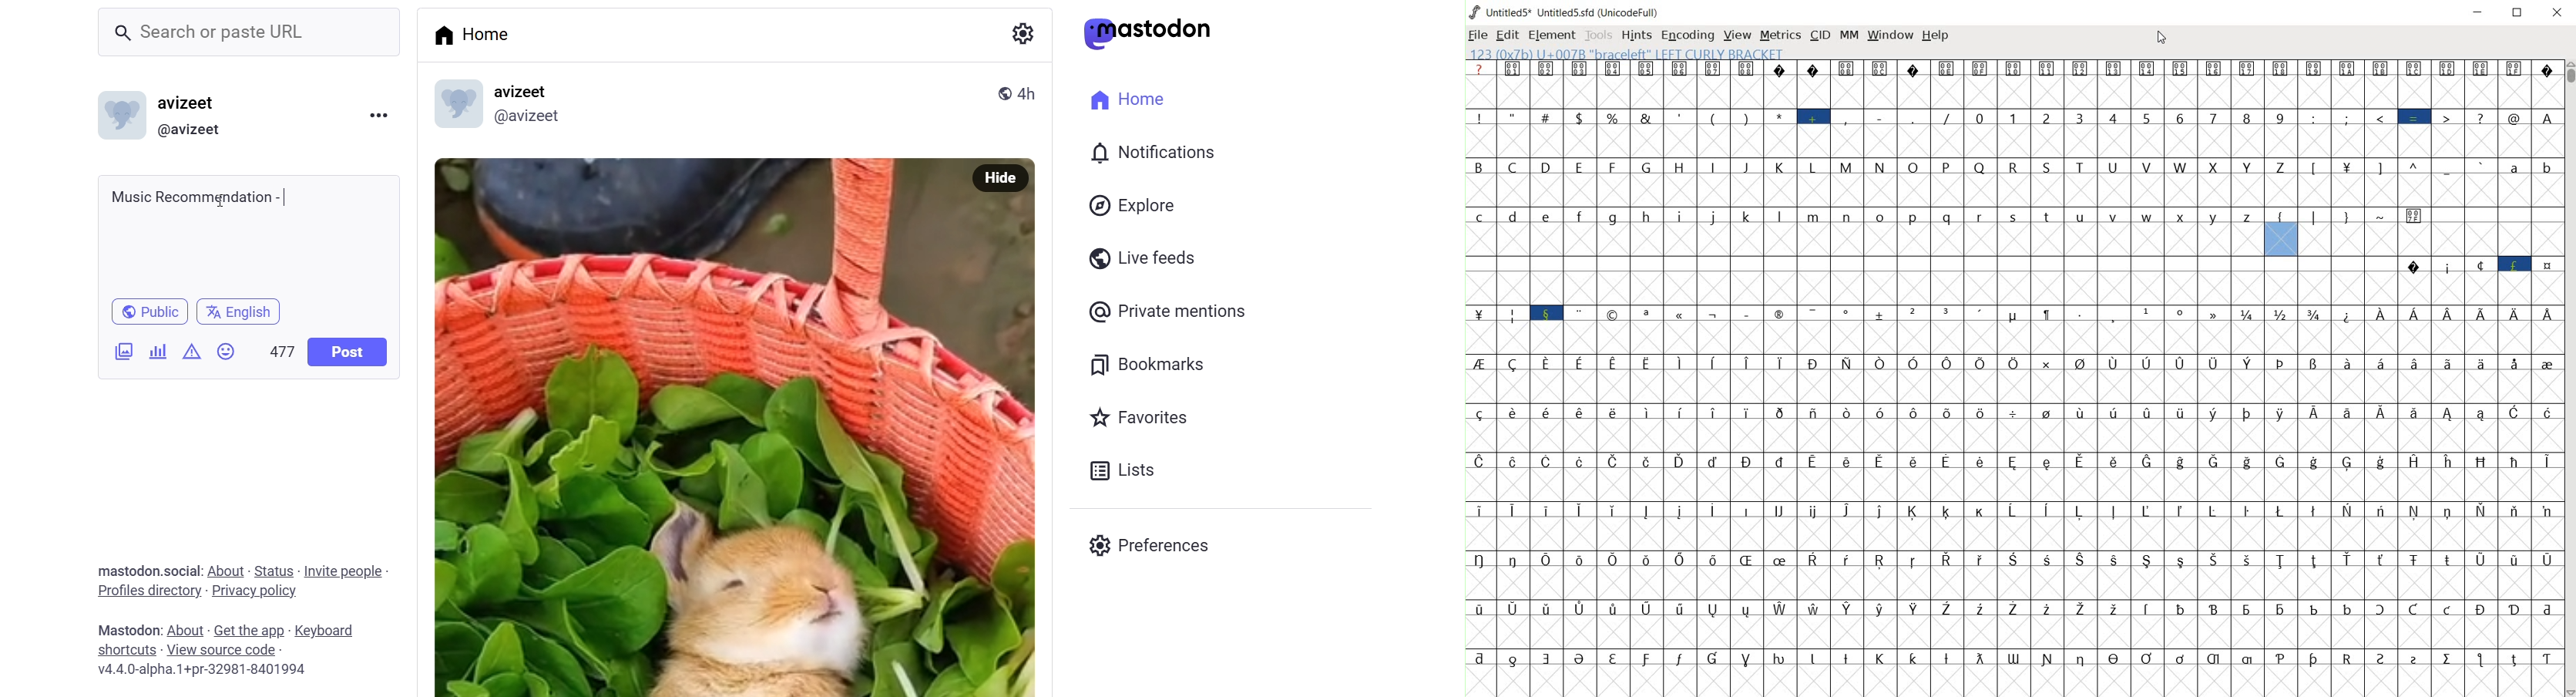  Describe the element at coordinates (349, 352) in the screenshot. I see `Post` at that location.